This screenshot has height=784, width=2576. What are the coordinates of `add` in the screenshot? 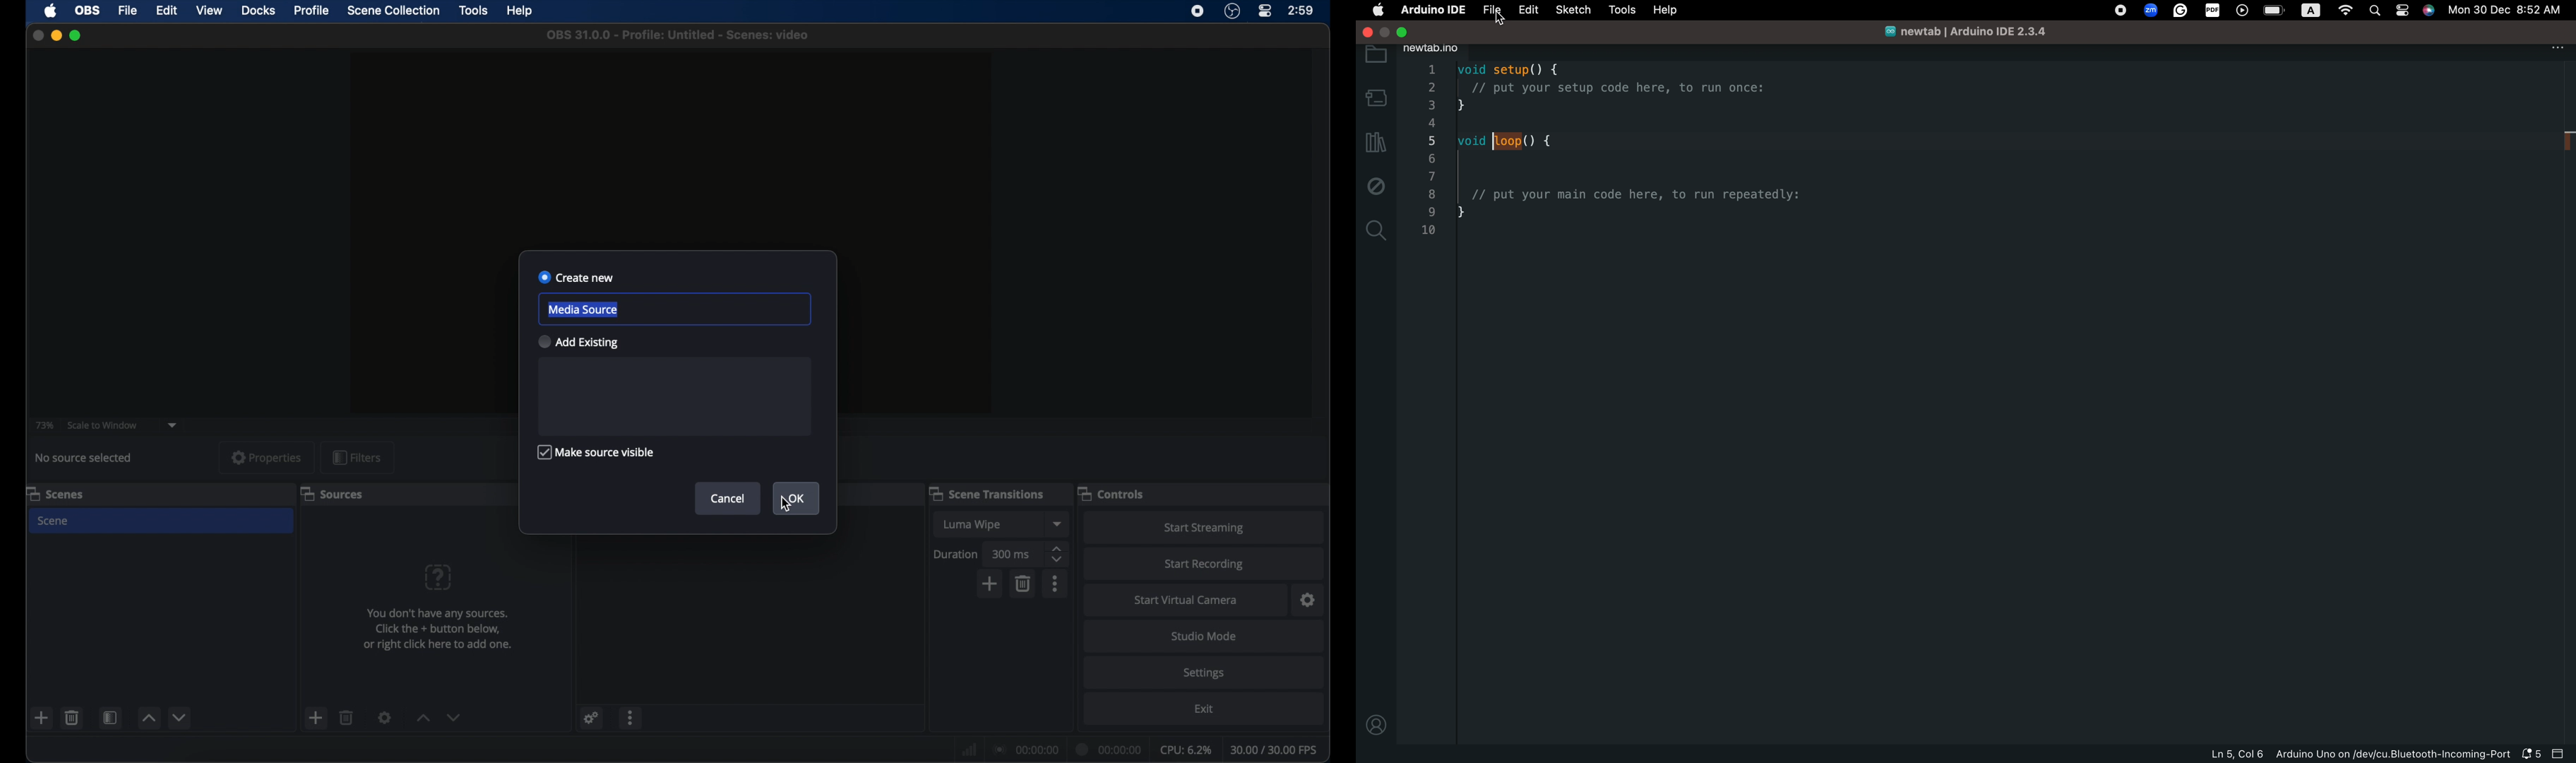 It's located at (41, 717).